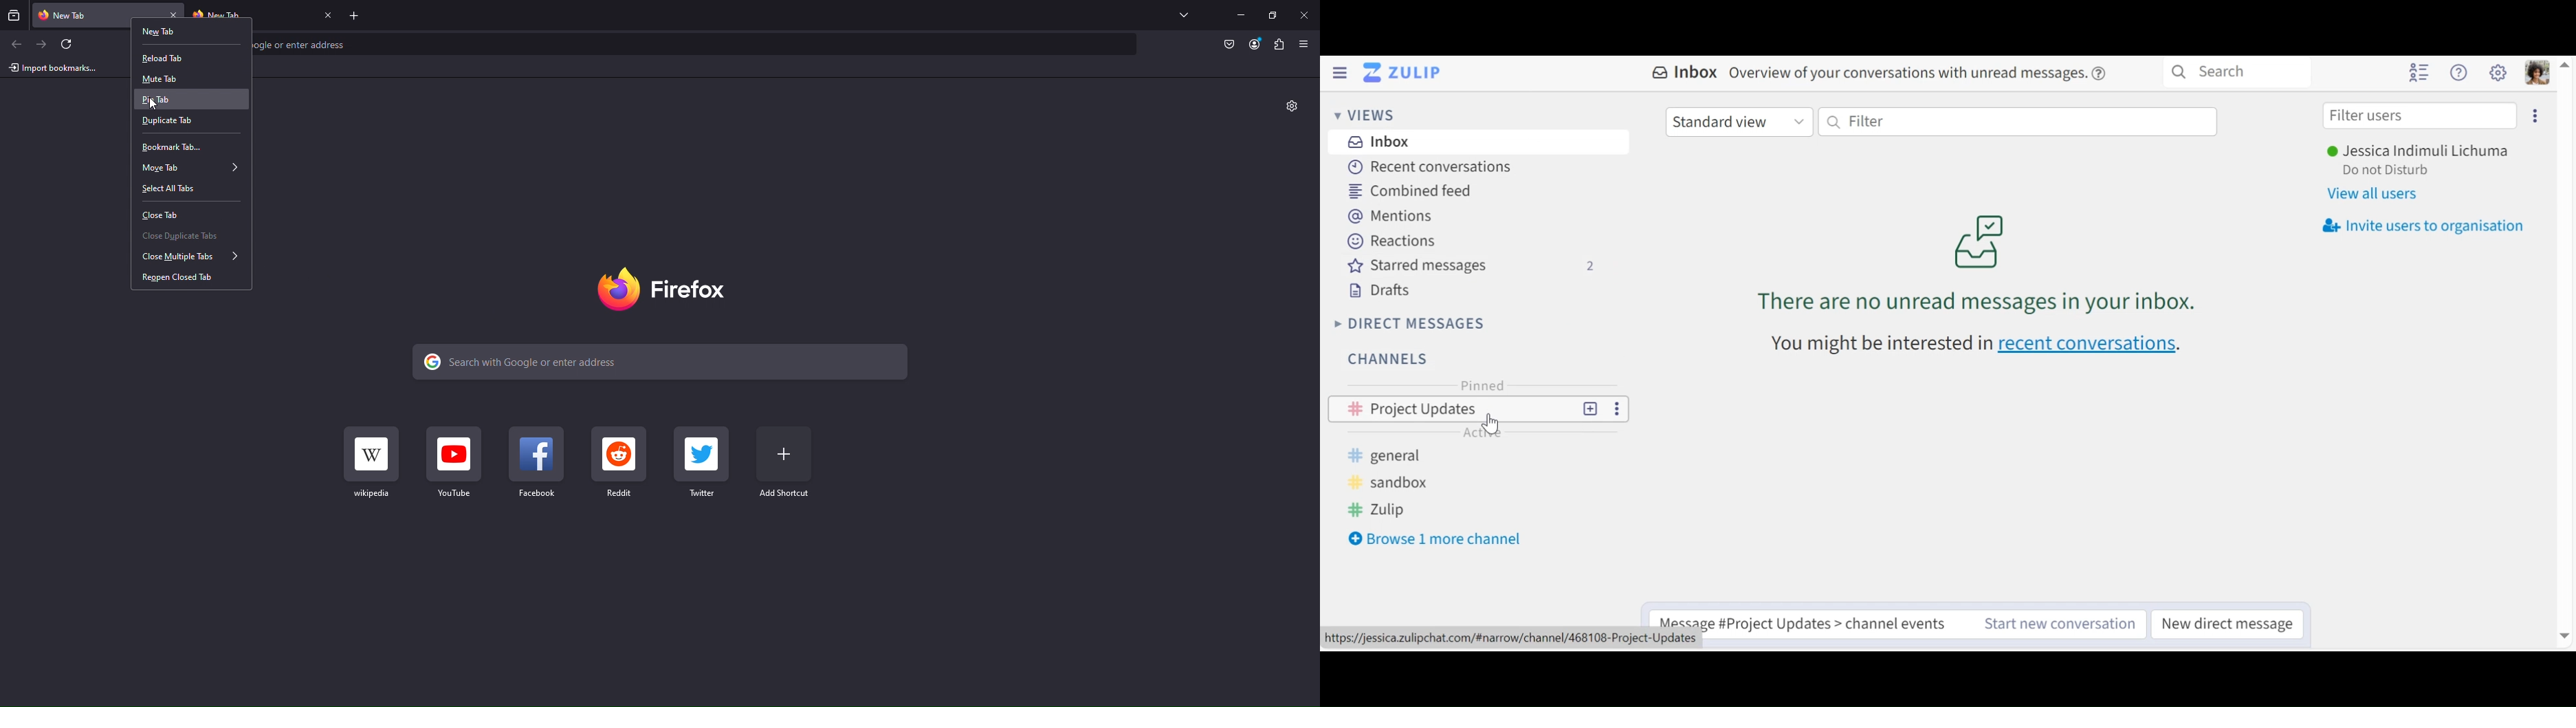  What do you see at coordinates (538, 463) in the screenshot?
I see `Facebook Shortcut` at bounding box center [538, 463].